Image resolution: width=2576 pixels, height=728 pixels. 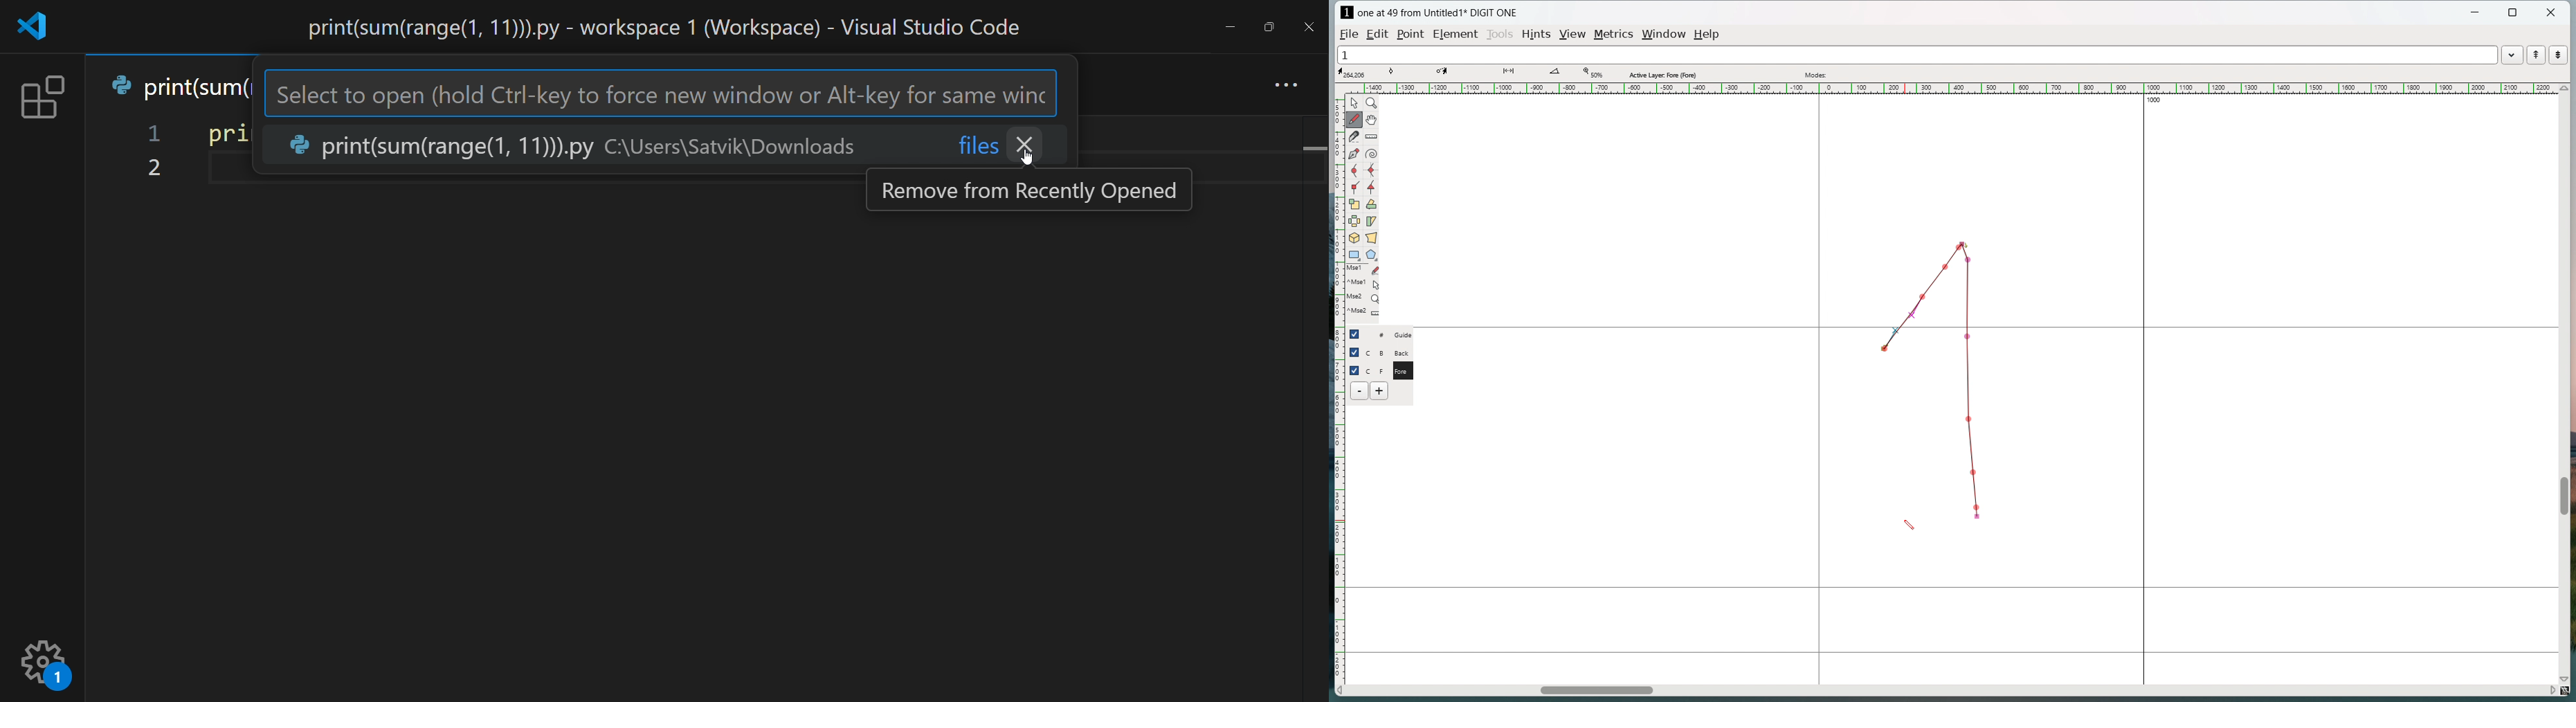 I want to click on scale, so click(x=1355, y=203).